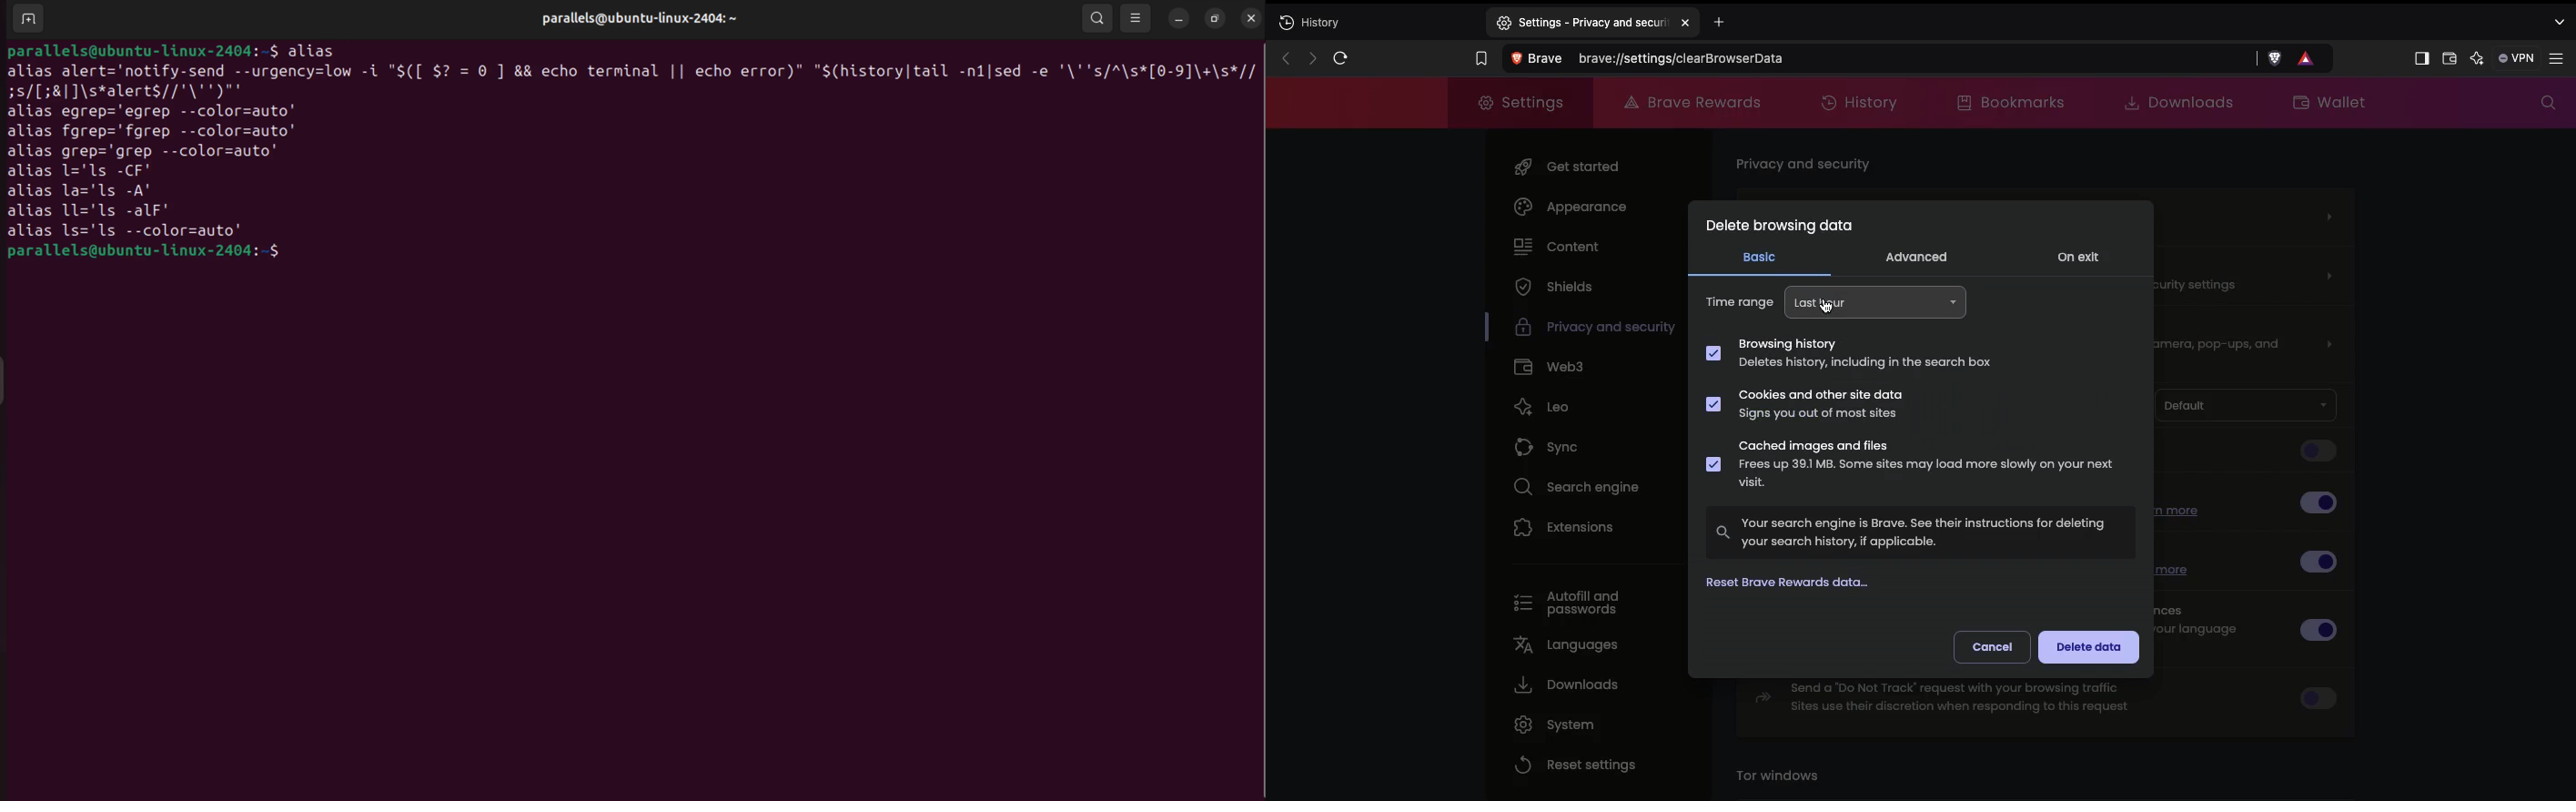  Describe the element at coordinates (2448, 60) in the screenshot. I see `Wallet` at that location.